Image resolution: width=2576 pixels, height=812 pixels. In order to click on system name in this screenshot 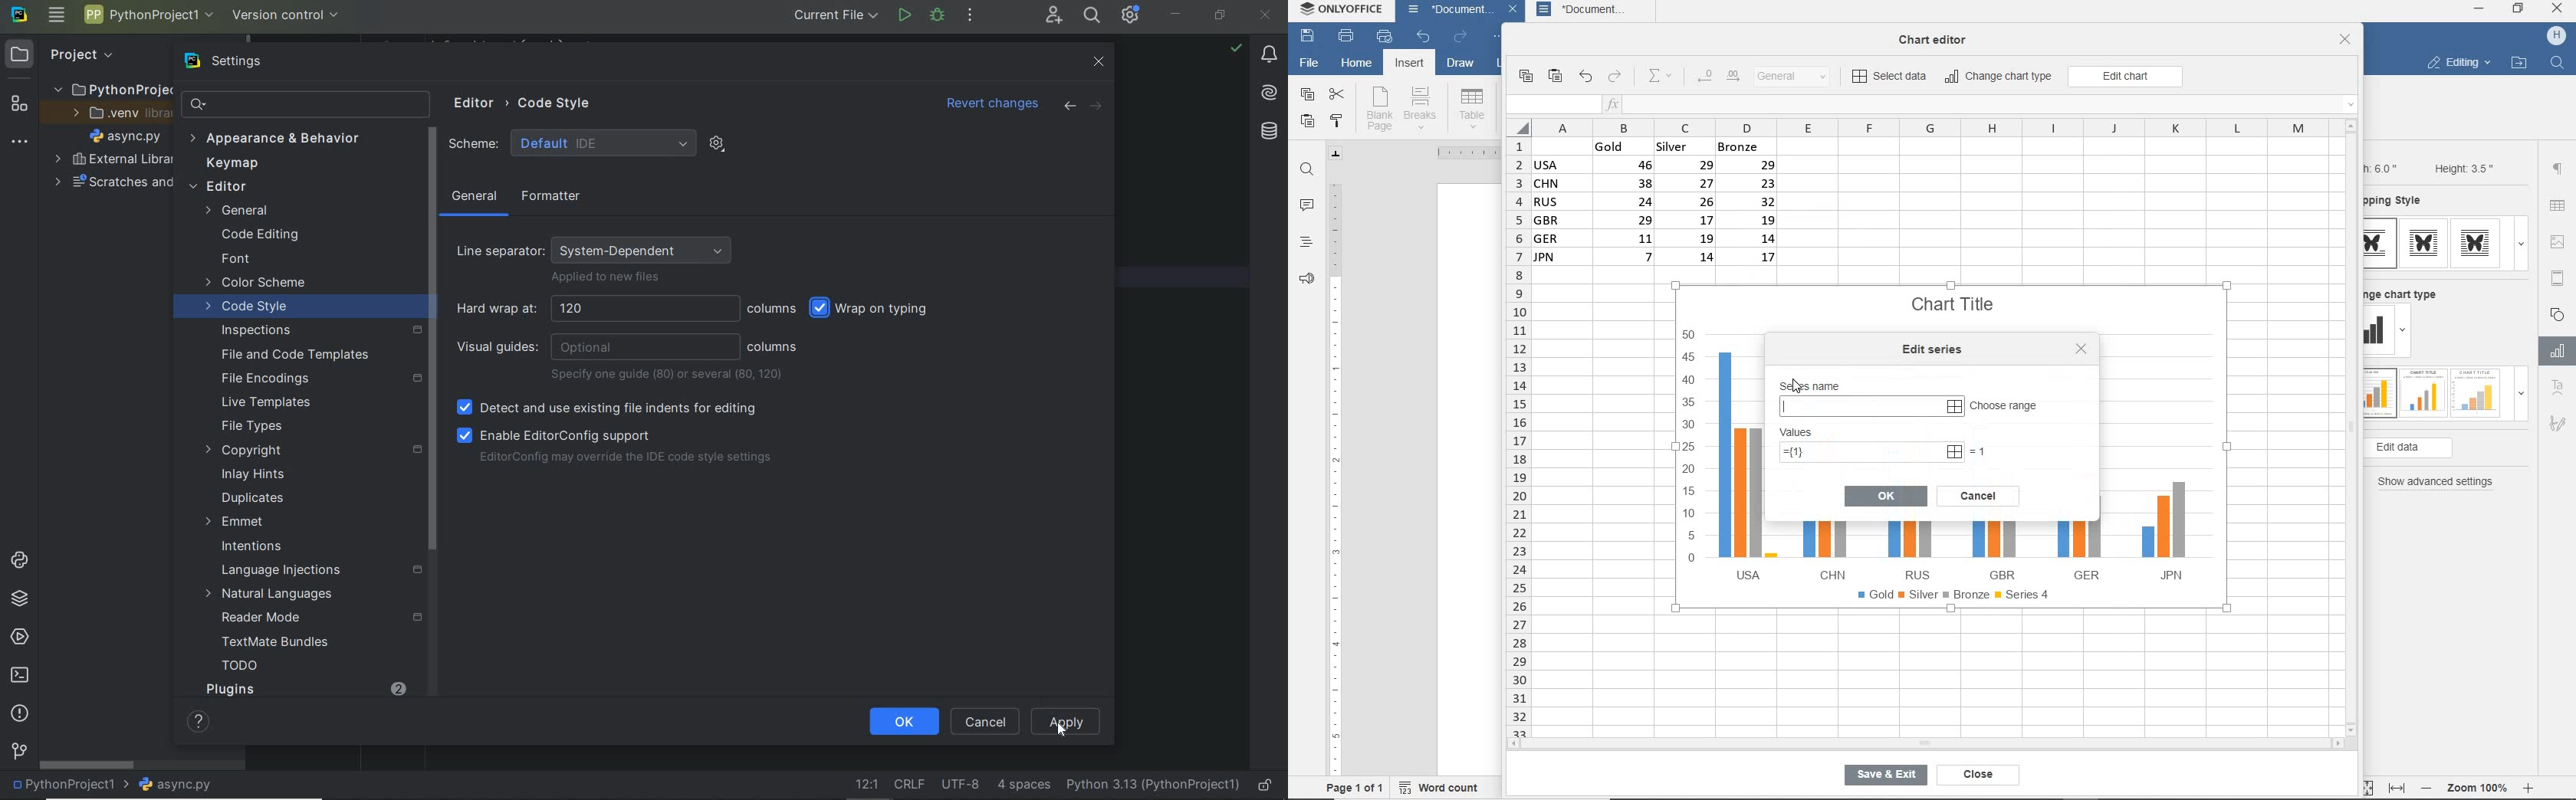, I will do `click(1344, 12)`.